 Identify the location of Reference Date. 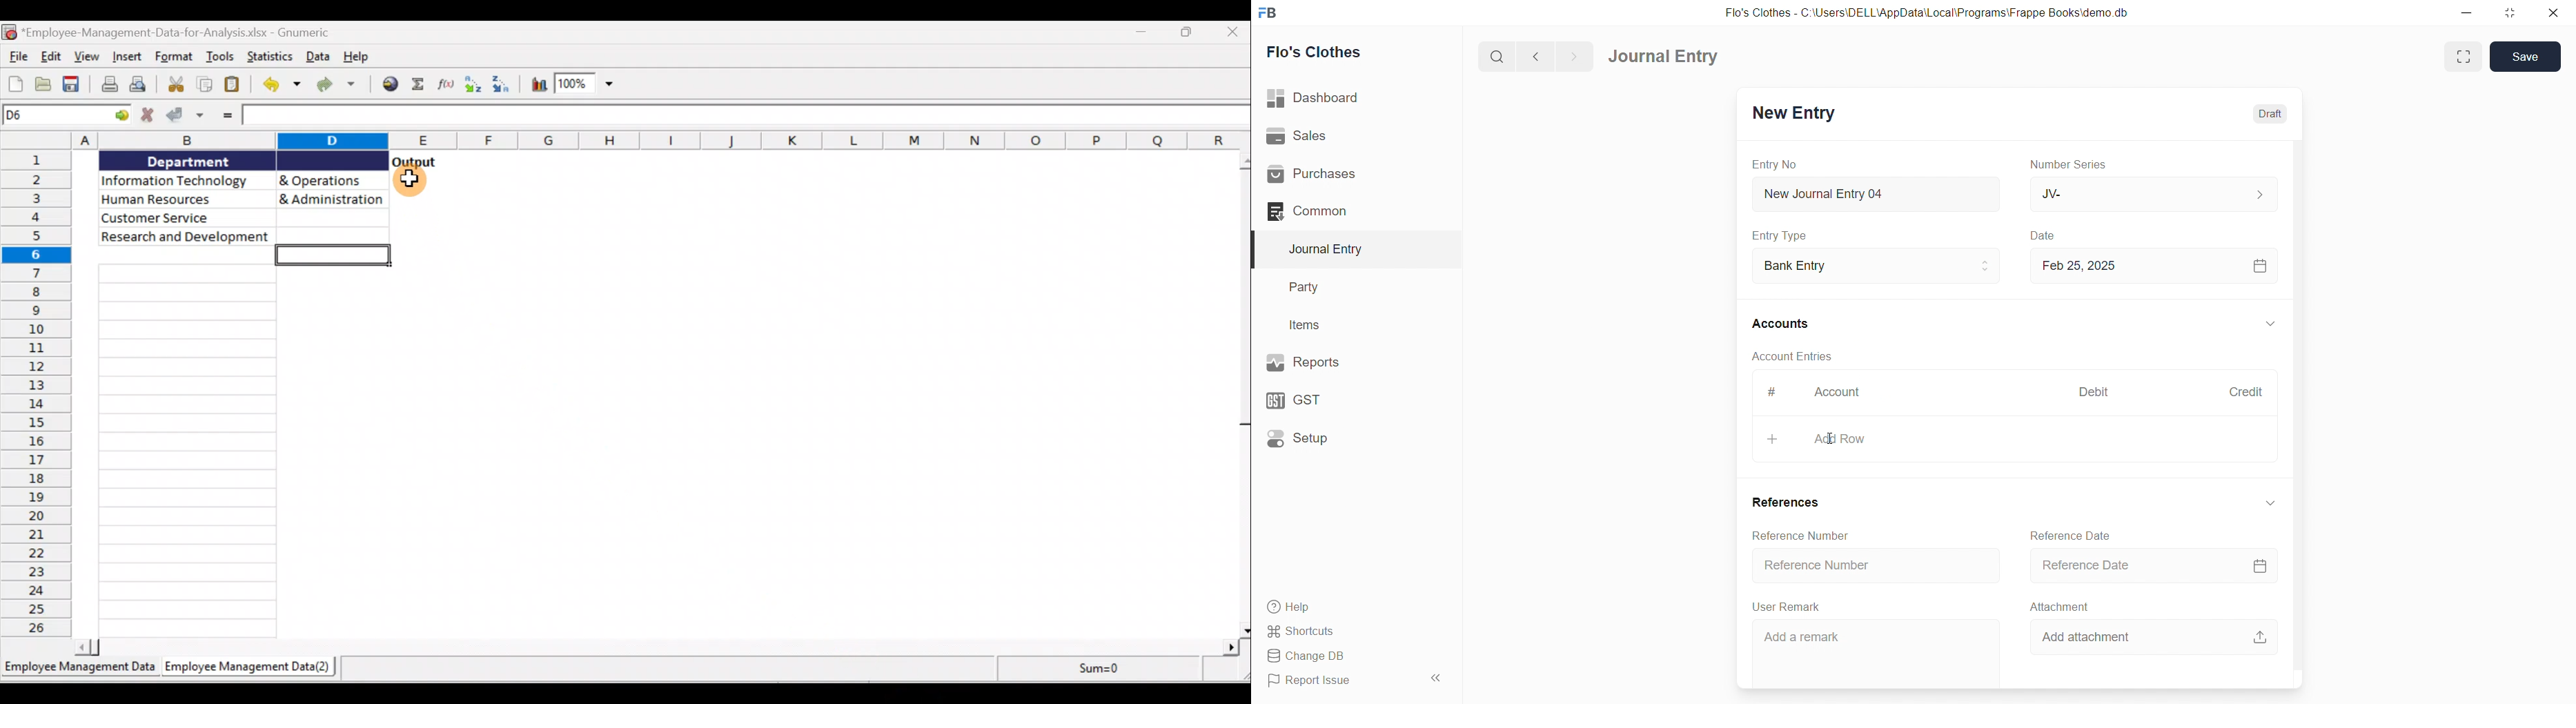
(2074, 534).